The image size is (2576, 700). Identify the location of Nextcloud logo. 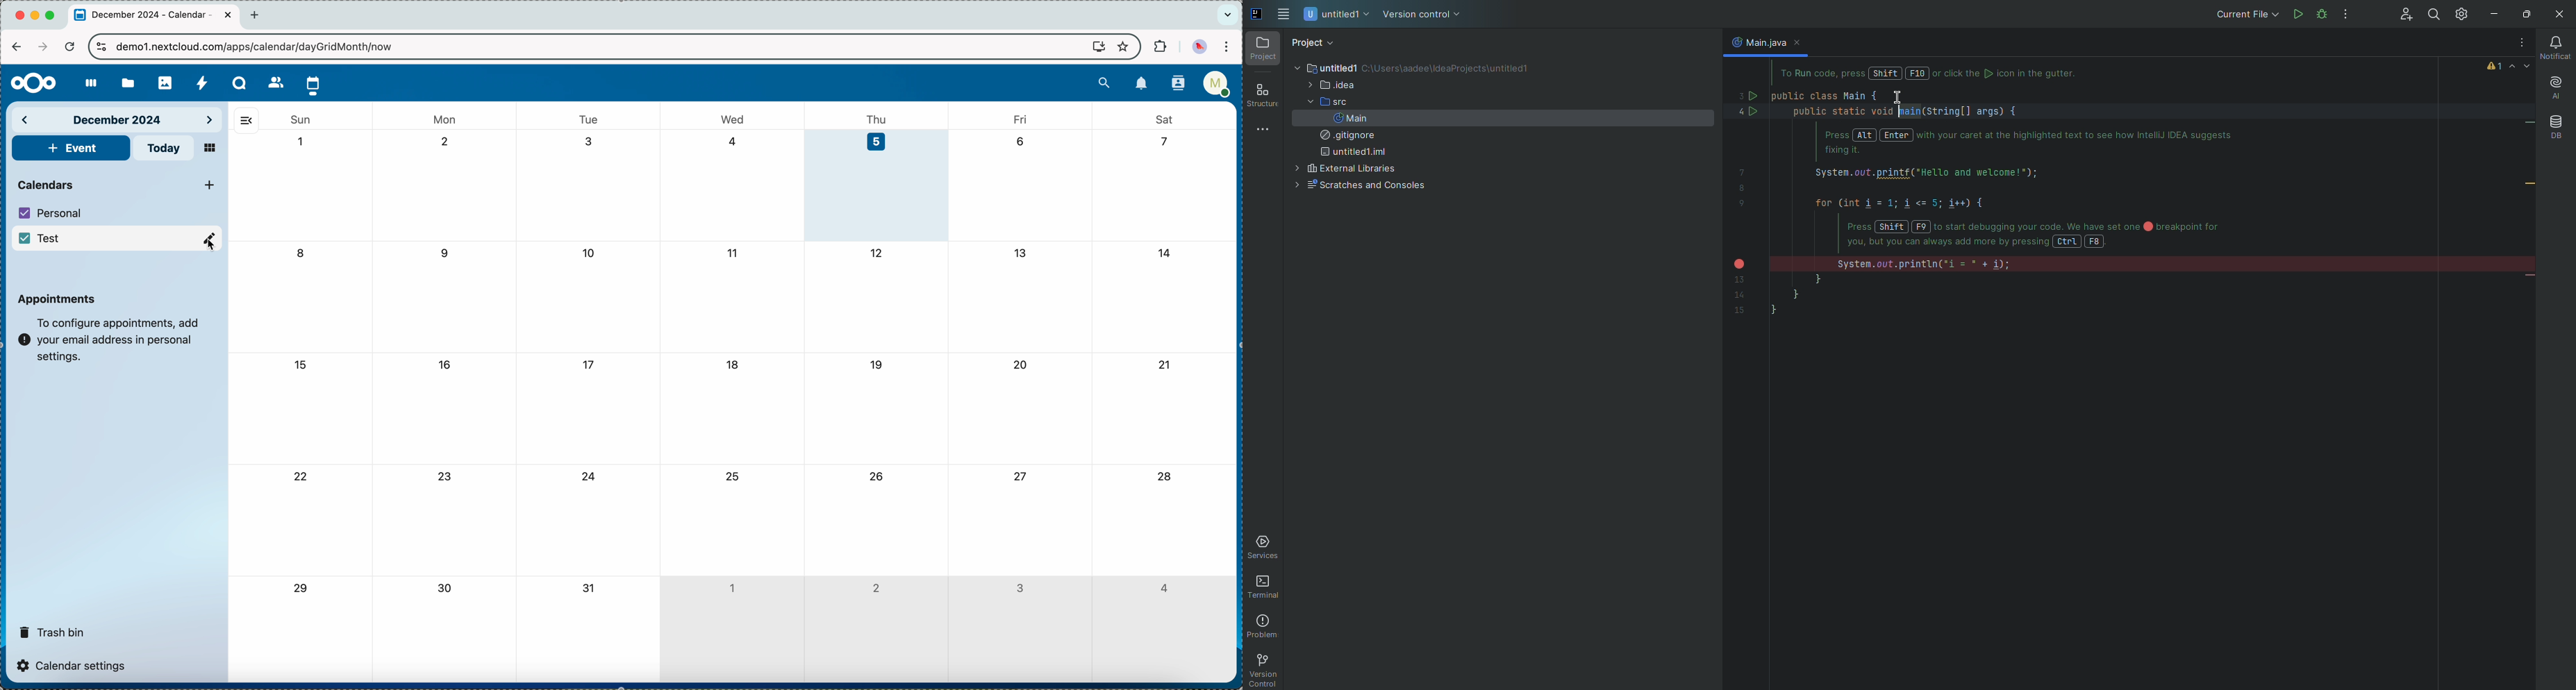
(30, 83).